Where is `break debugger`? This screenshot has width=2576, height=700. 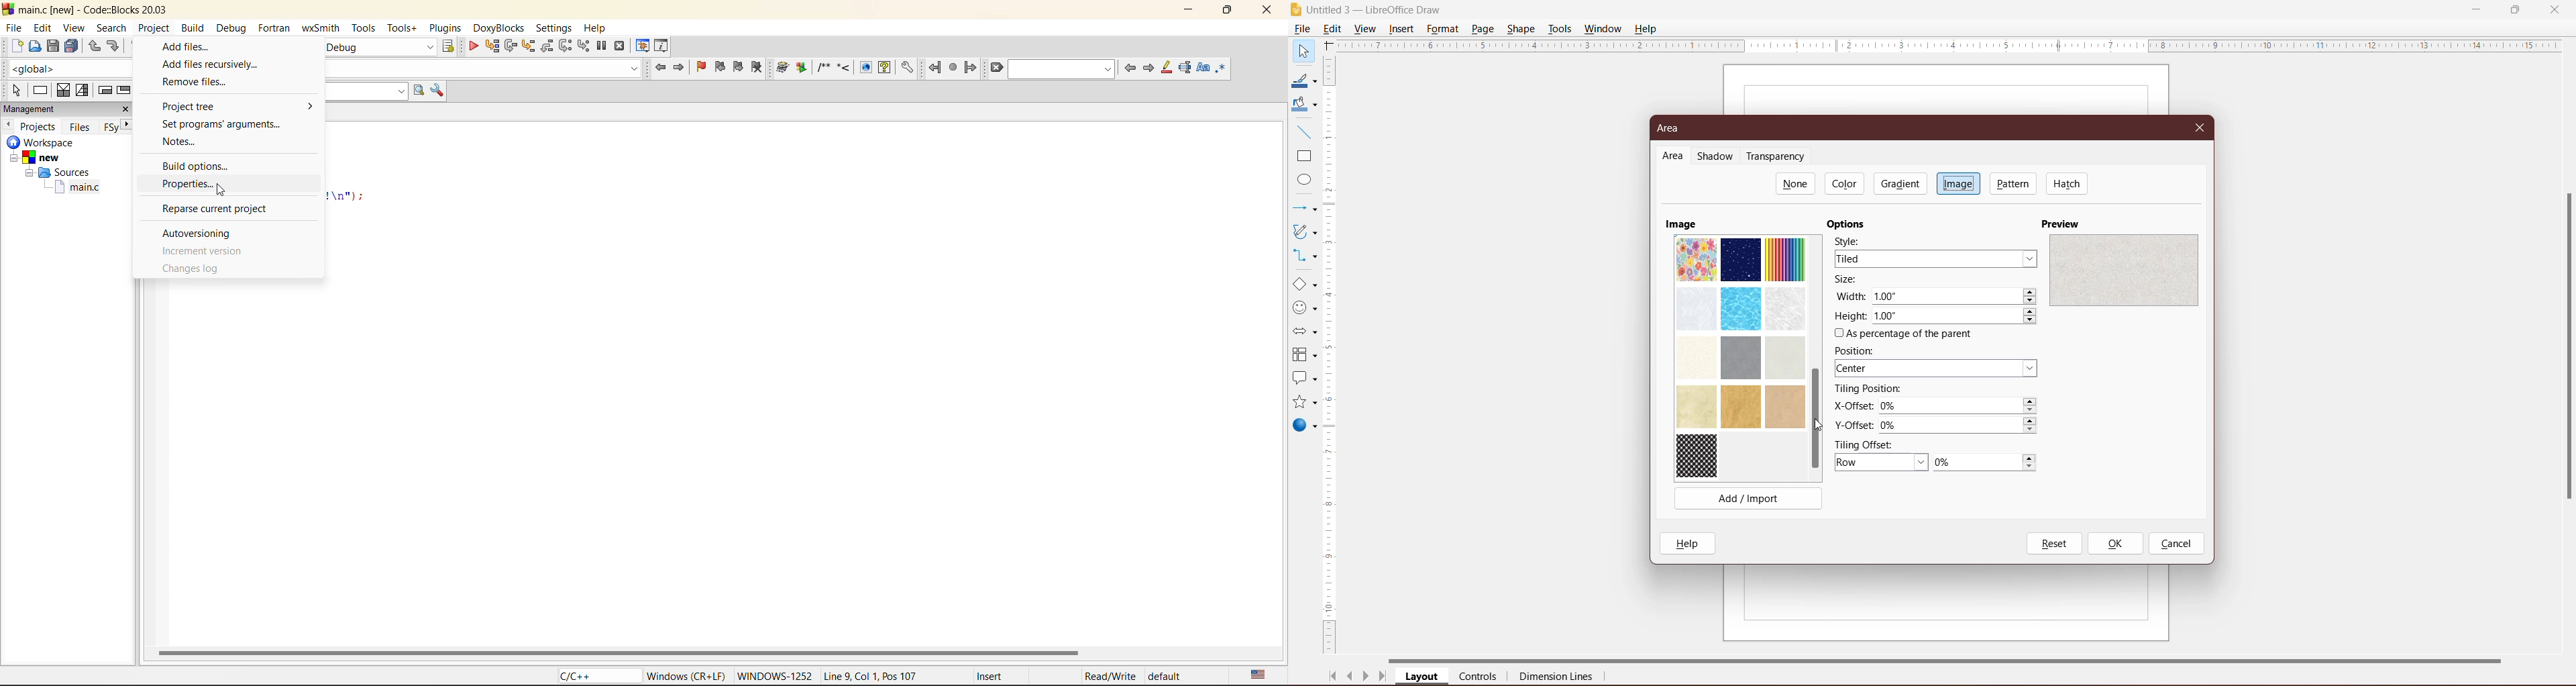 break debugger is located at coordinates (602, 46).